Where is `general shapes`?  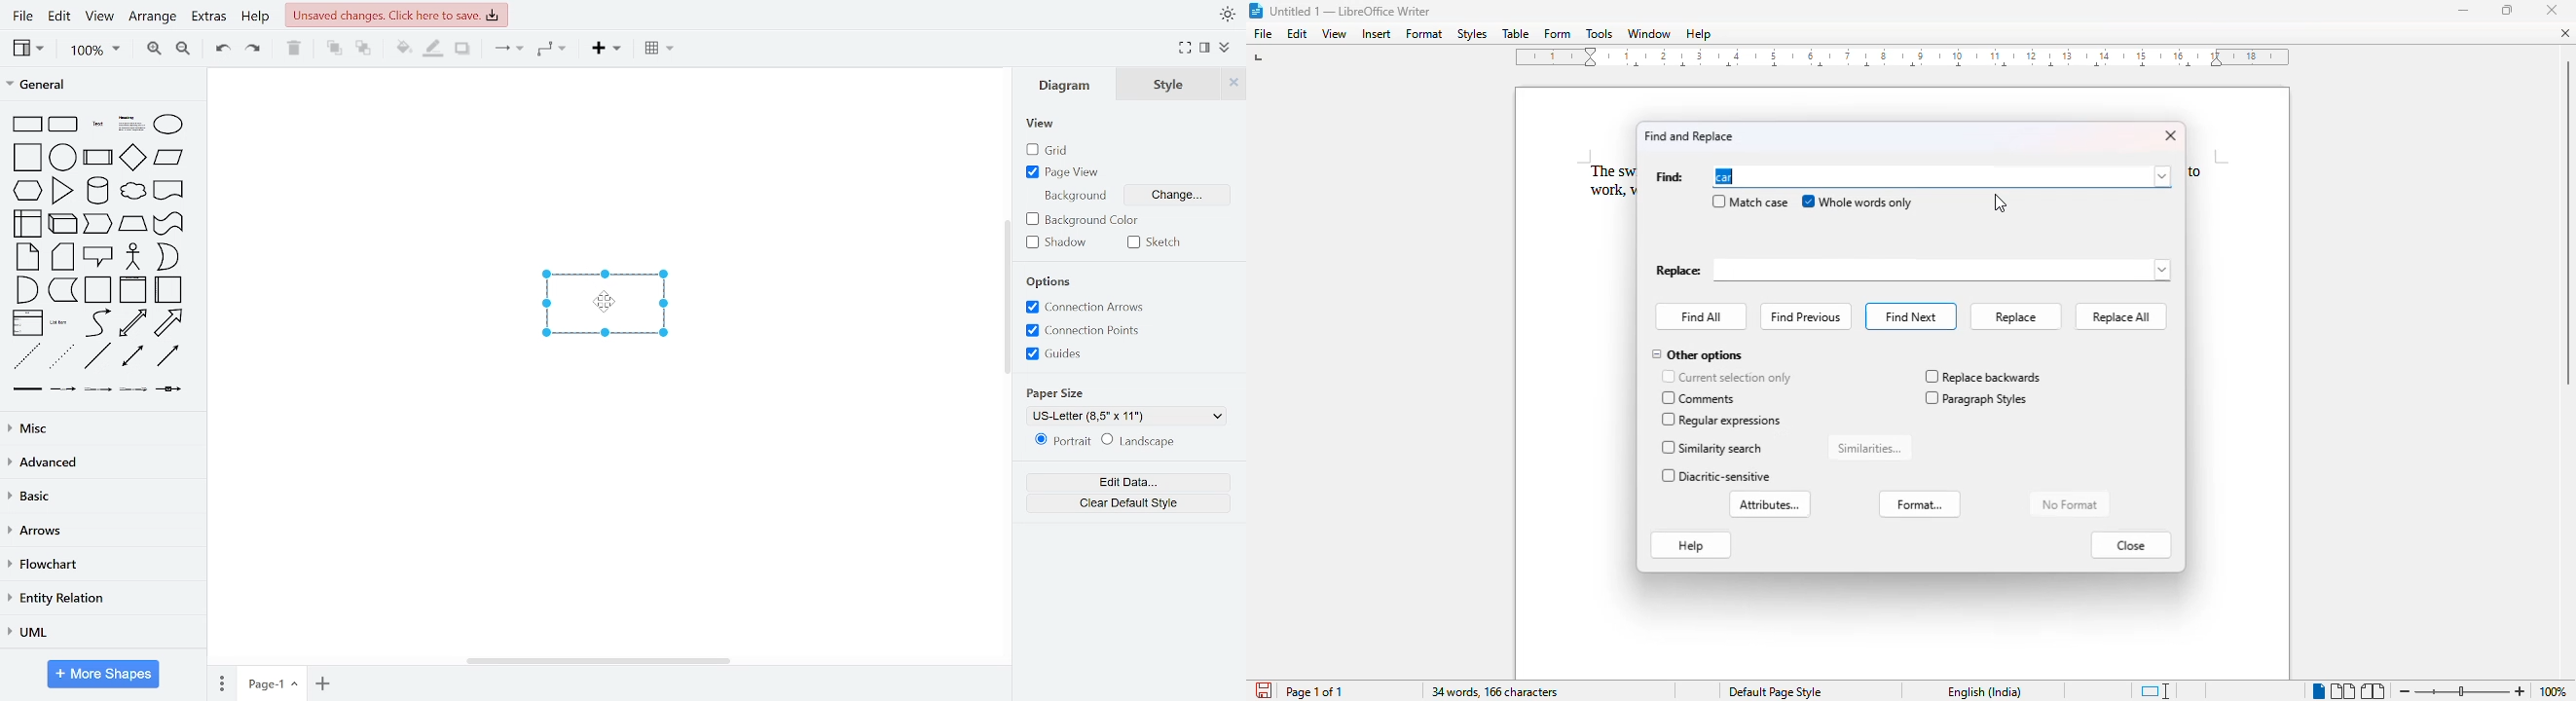
general shapes is located at coordinates (166, 322).